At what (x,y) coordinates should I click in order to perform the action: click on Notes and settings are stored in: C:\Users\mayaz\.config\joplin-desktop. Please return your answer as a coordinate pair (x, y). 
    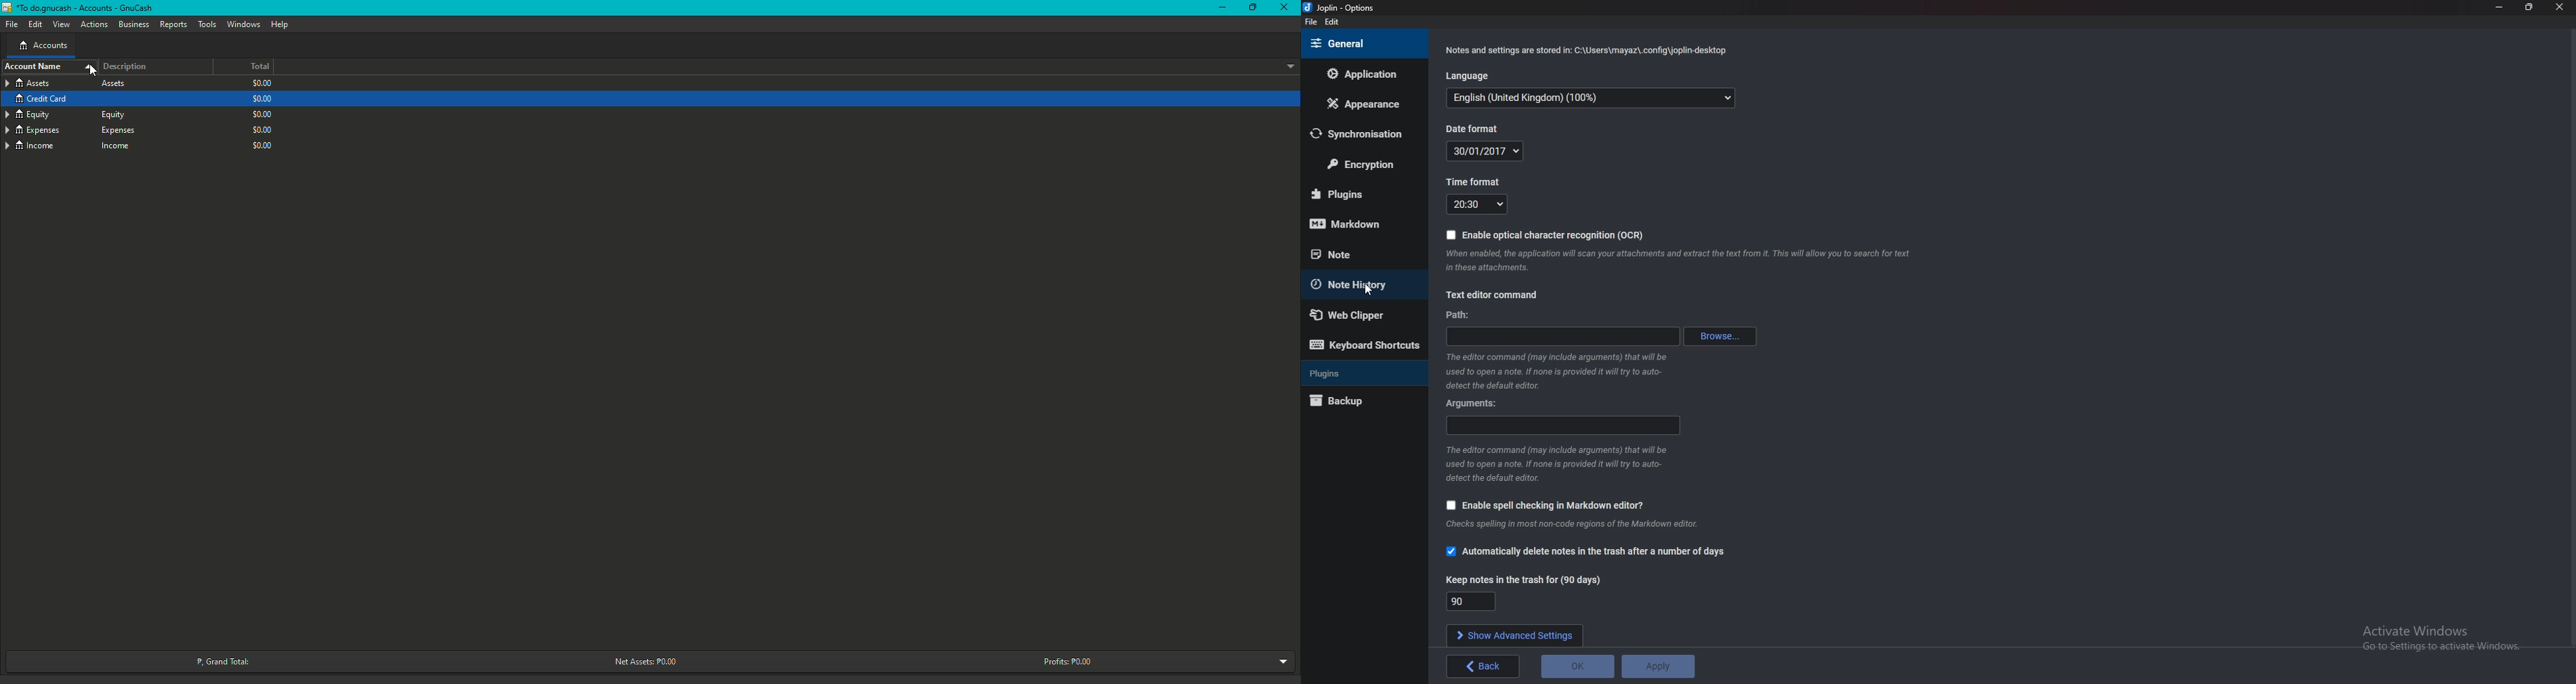
    Looking at the image, I should click on (1586, 50).